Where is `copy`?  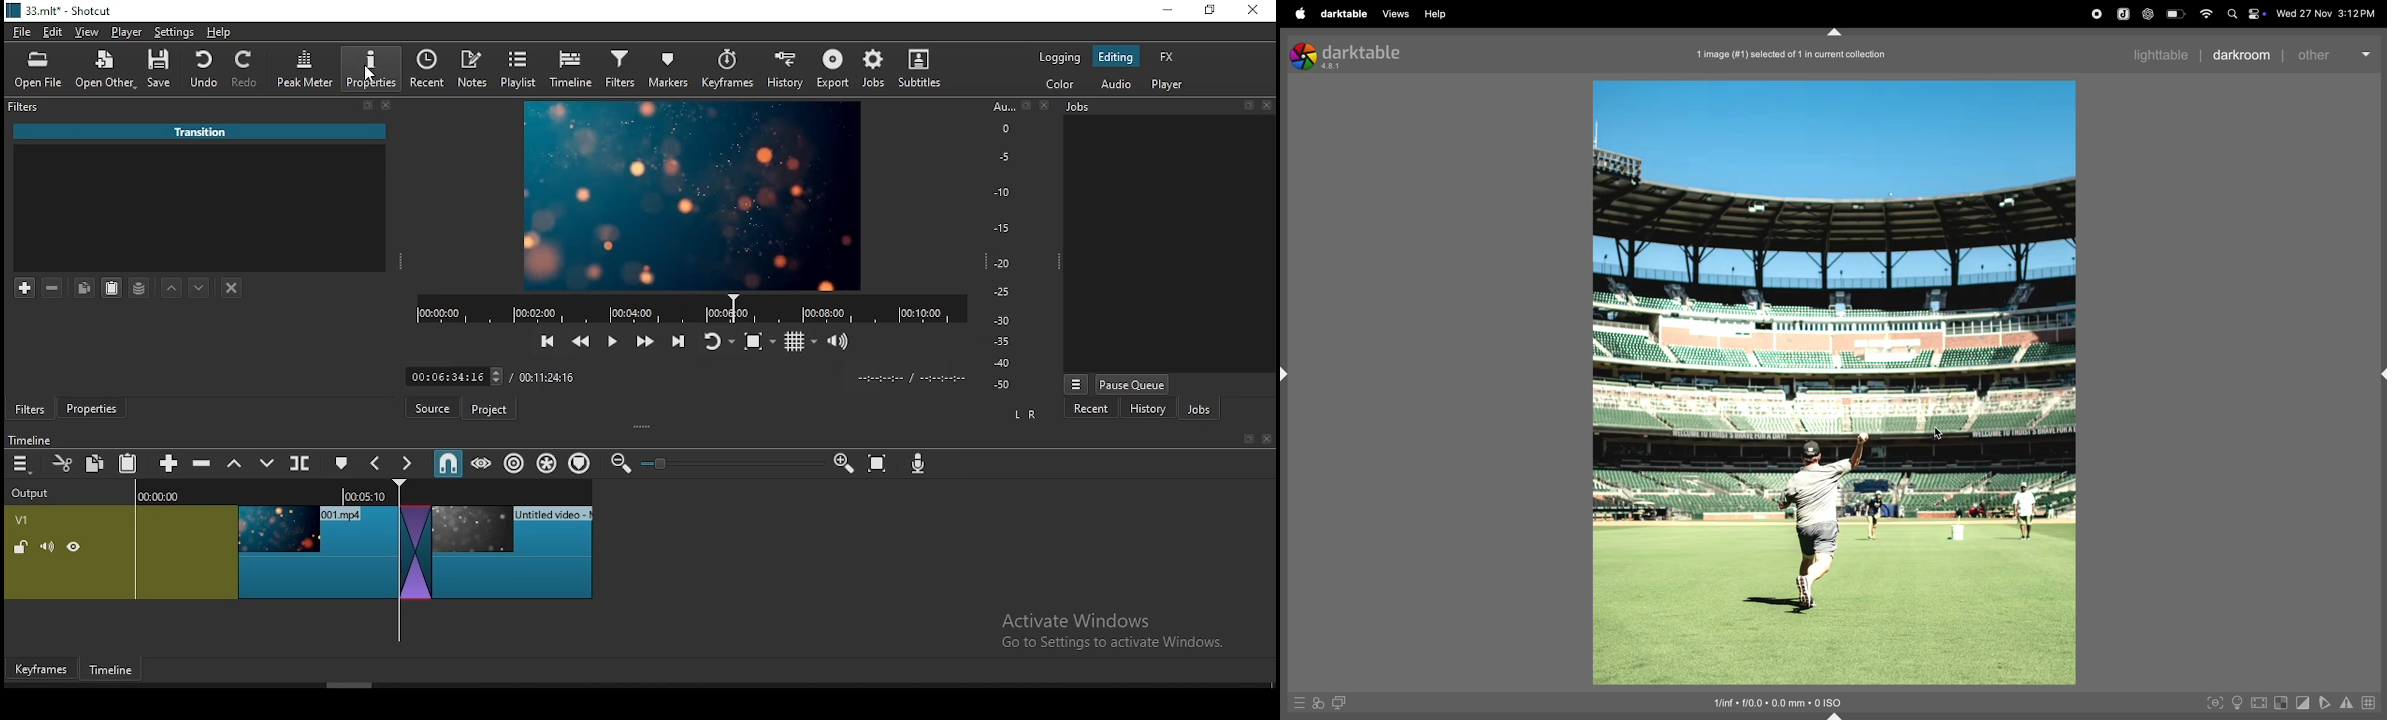
copy is located at coordinates (98, 463).